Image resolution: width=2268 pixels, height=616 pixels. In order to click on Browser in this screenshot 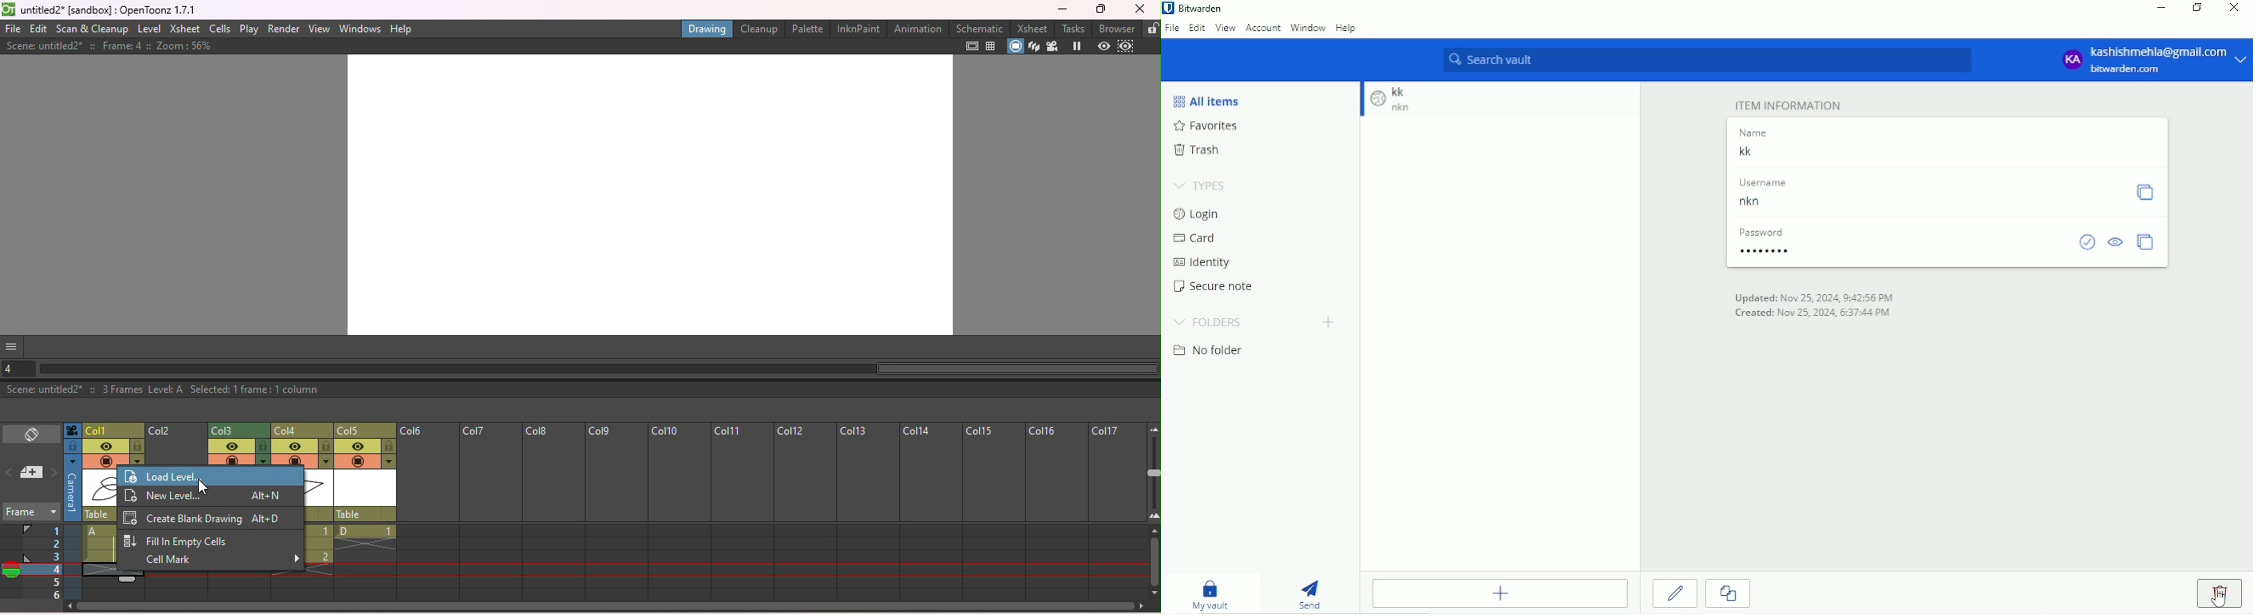, I will do `click(1118, 28)`.